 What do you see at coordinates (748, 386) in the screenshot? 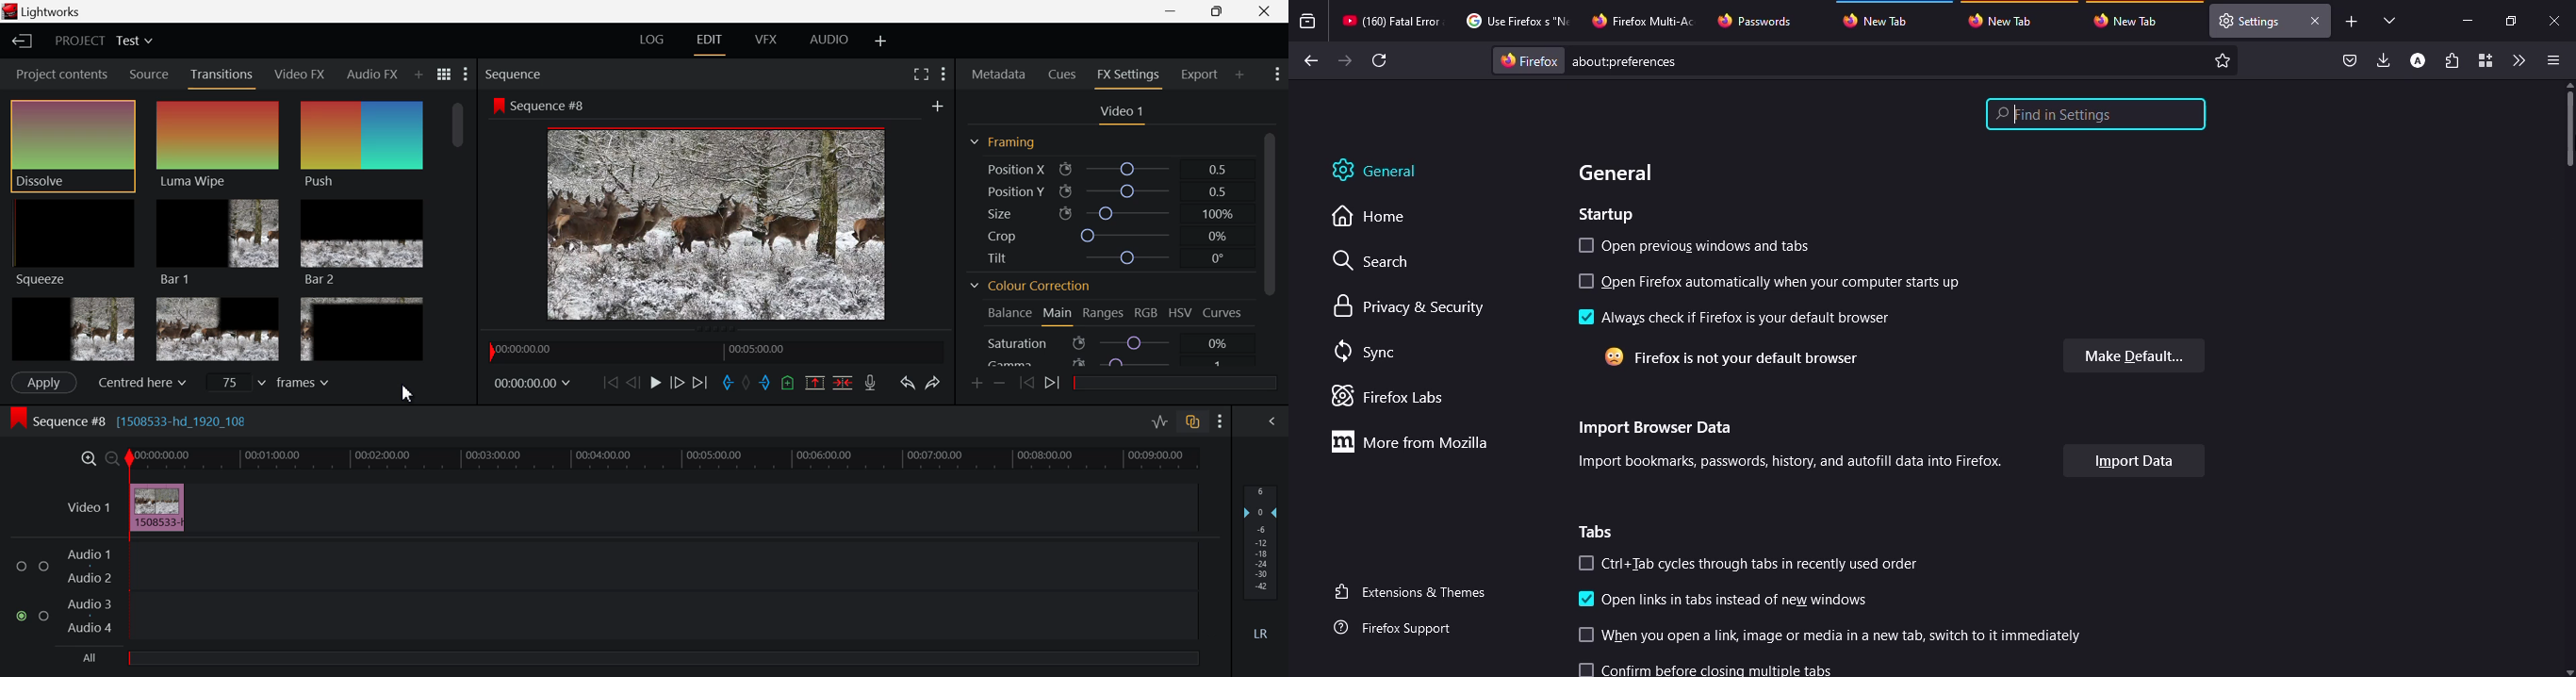
I see `Remove all marks` at bounding box center [748, 386].